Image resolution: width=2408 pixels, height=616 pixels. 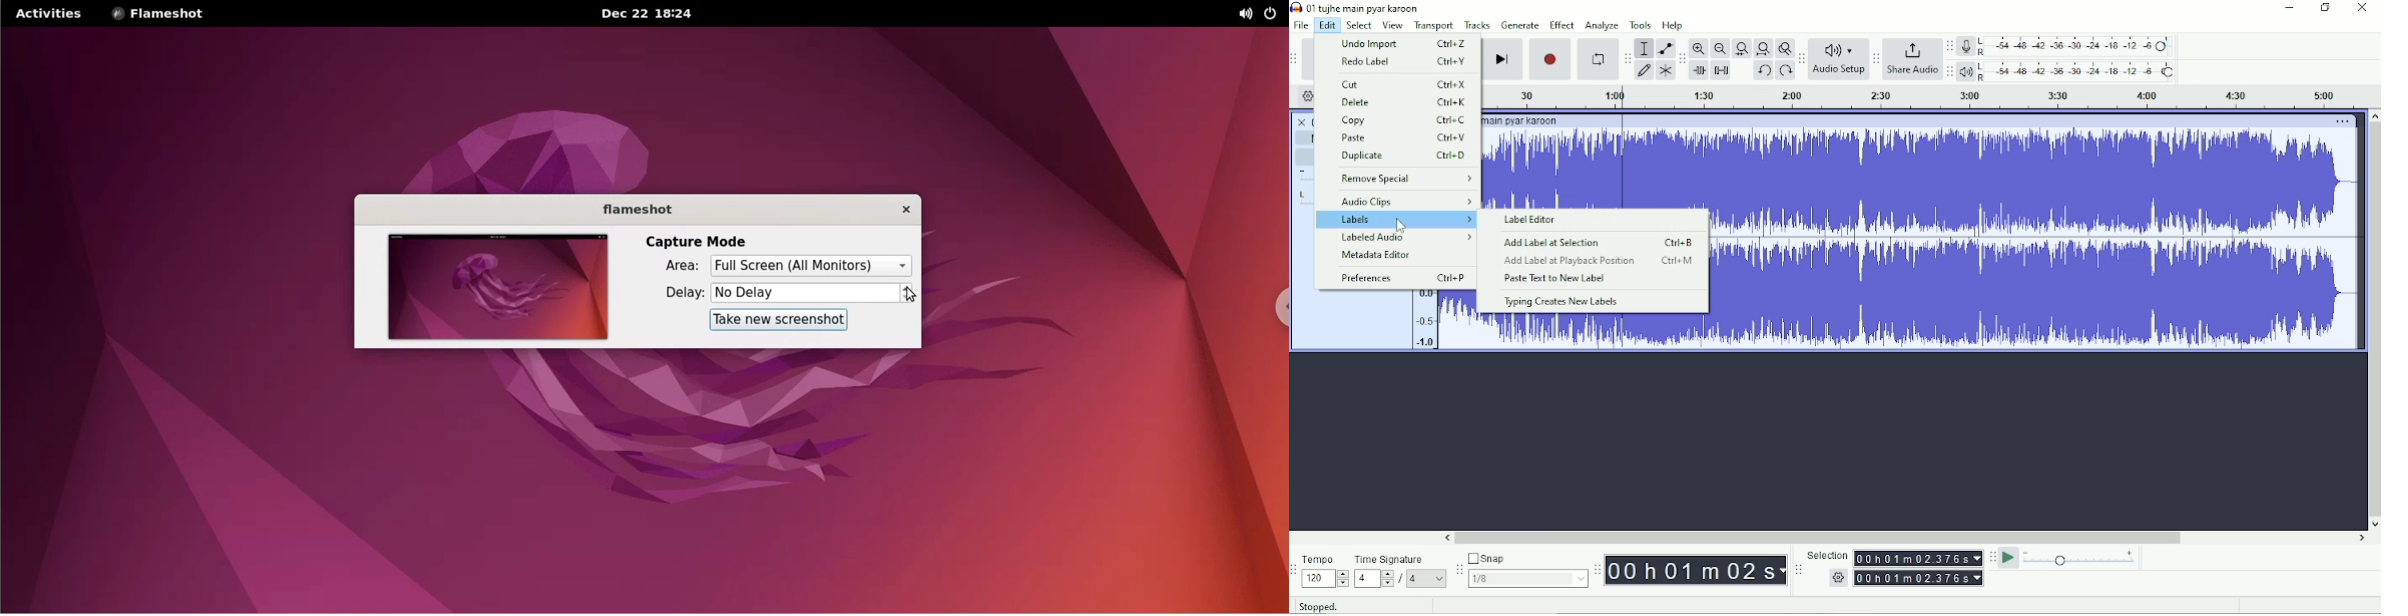 What do you see at coordinates (1401, 62) in the screenshot?
I see `Redo Label` at bounding box center [1401, 62].